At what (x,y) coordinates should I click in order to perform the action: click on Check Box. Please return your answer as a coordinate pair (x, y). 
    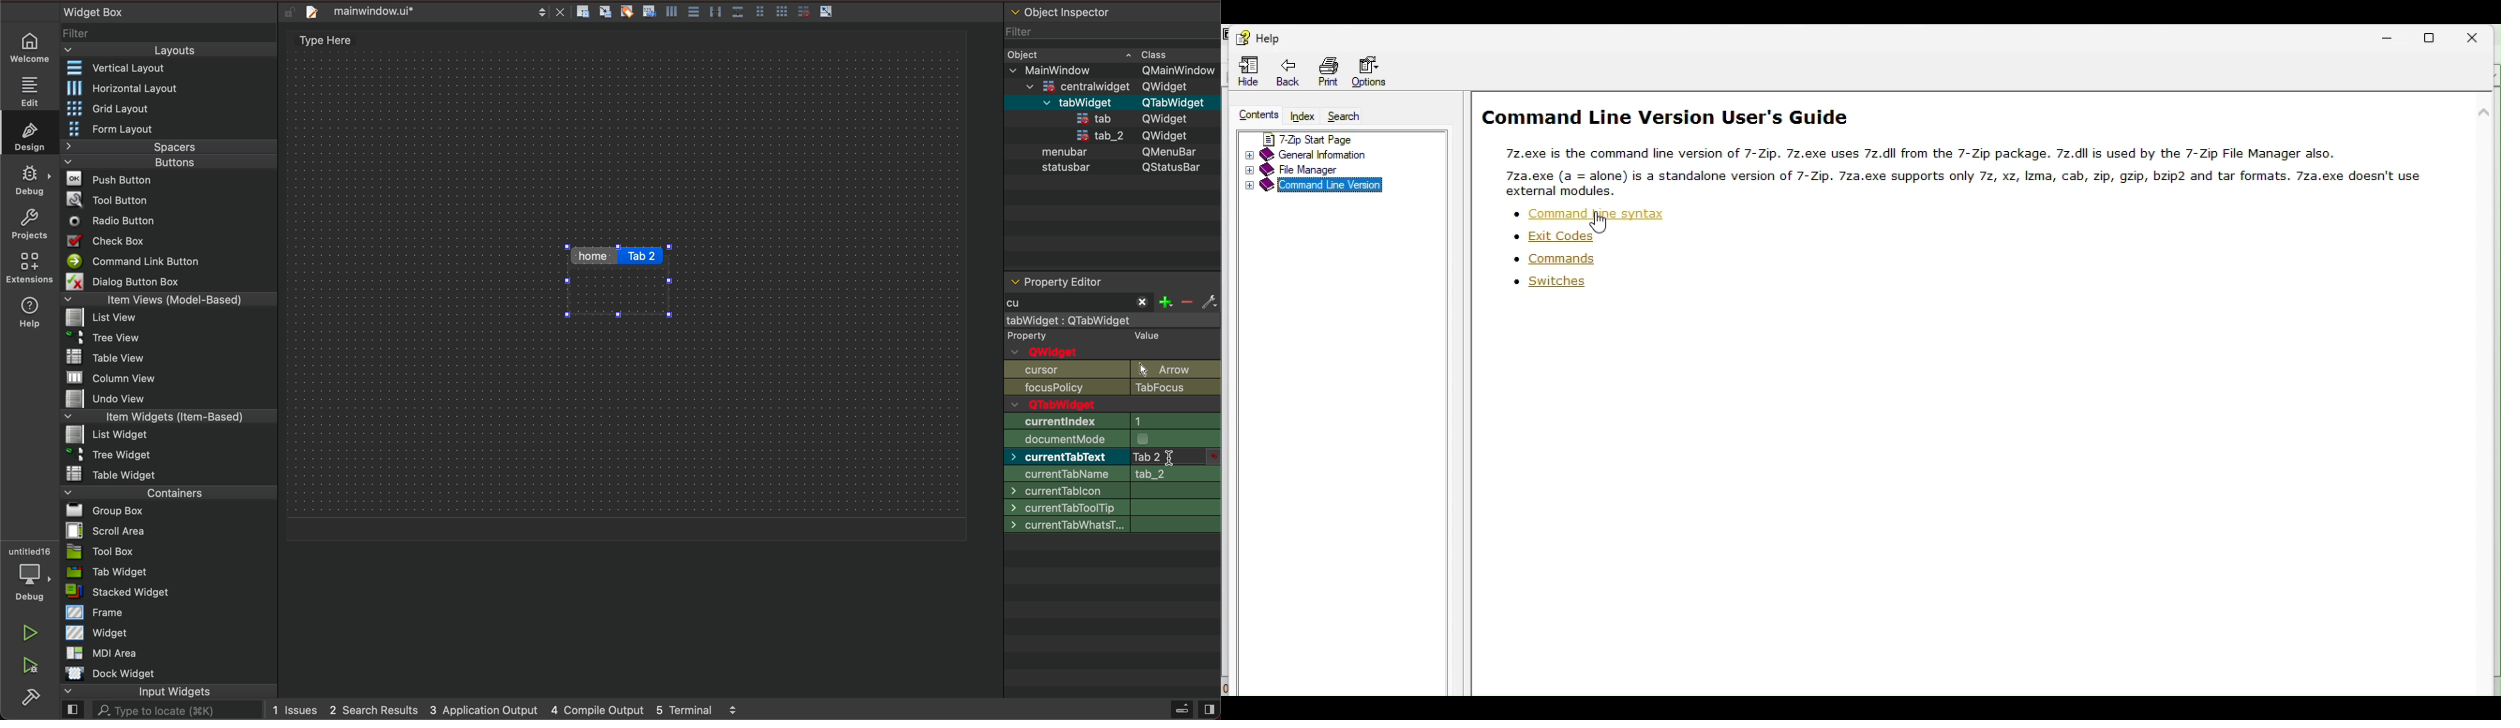
    Looking at the image, I should click on (107, 239).